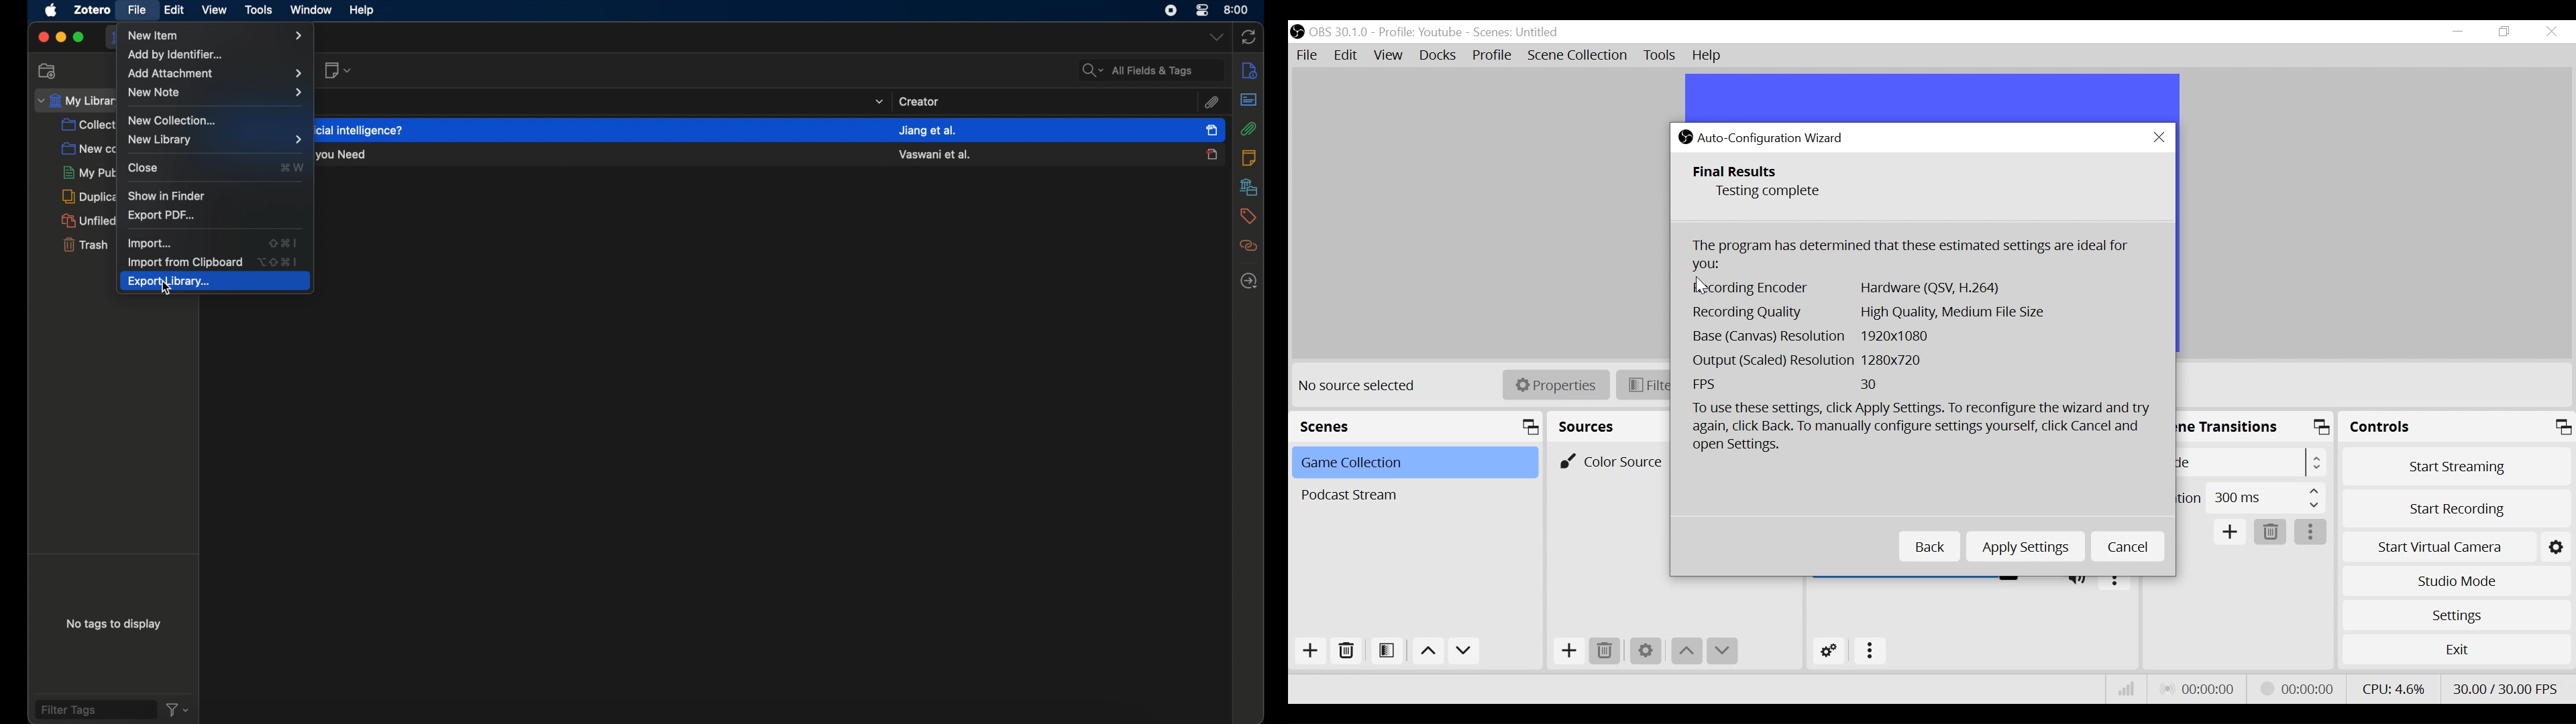  What do you see at coordinates (1416, 426) in the screenshot?
I see `Scenes Panel` at bounding box center [1416, 426].